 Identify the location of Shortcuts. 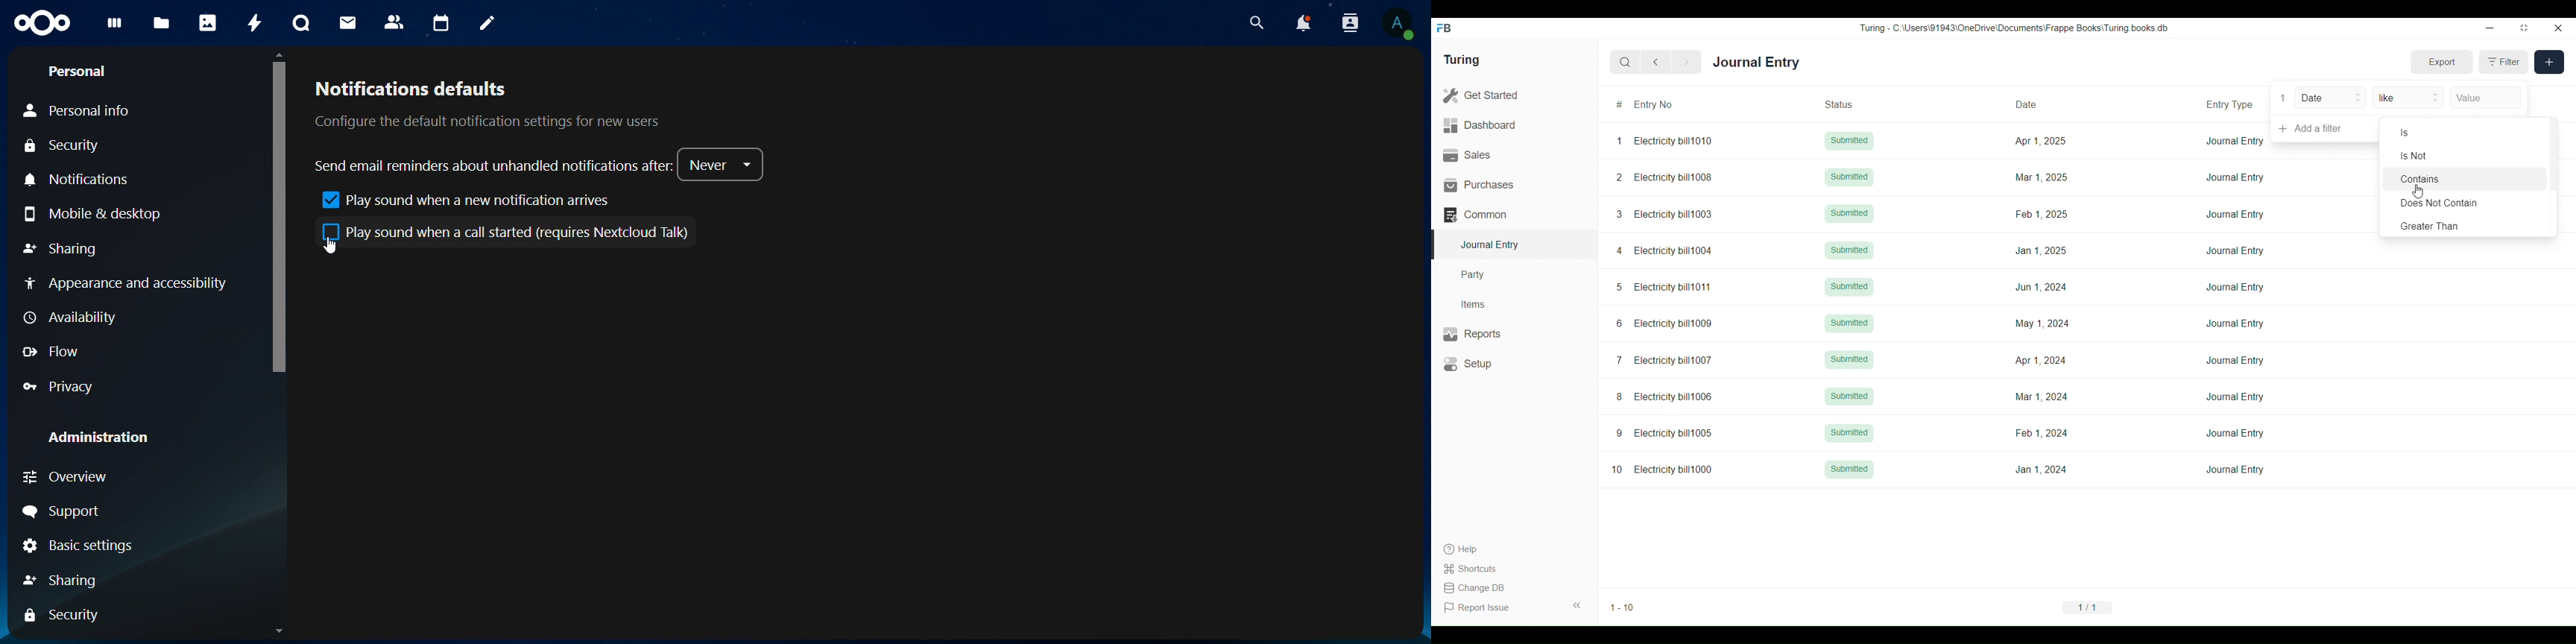
(1477, 569).